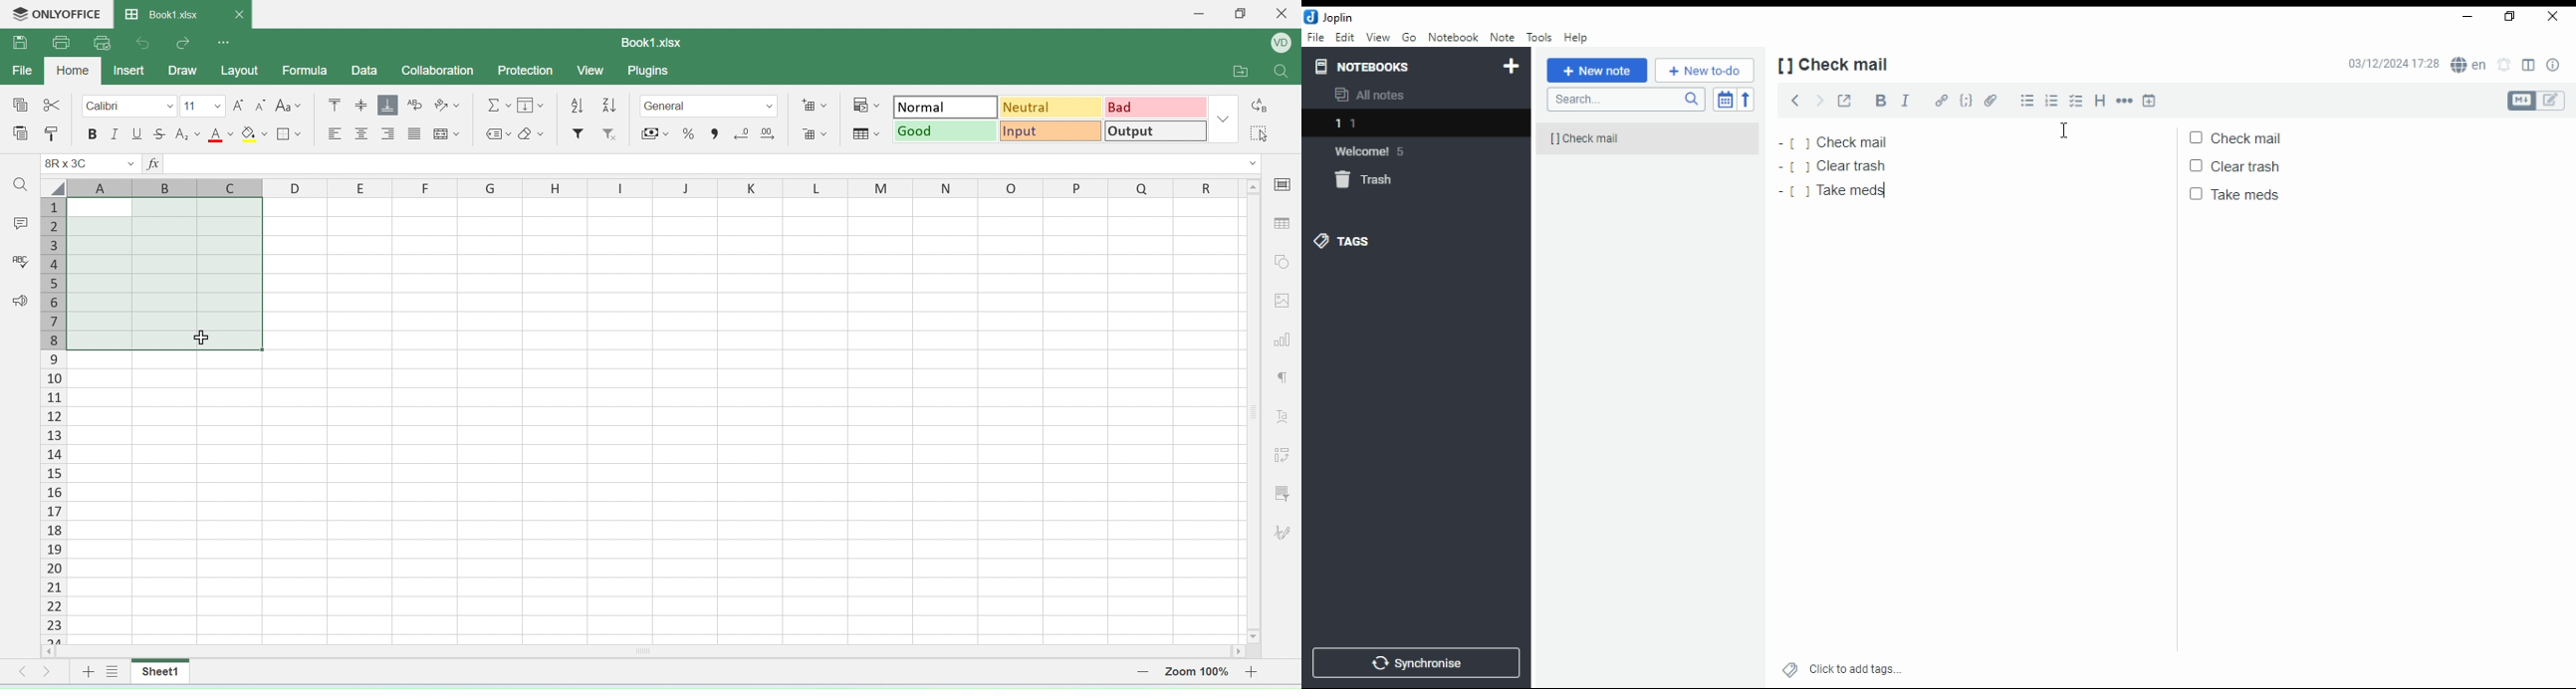  Describe the element at coordinates (362, 106) in the screenshot. I see `align center` at that location.